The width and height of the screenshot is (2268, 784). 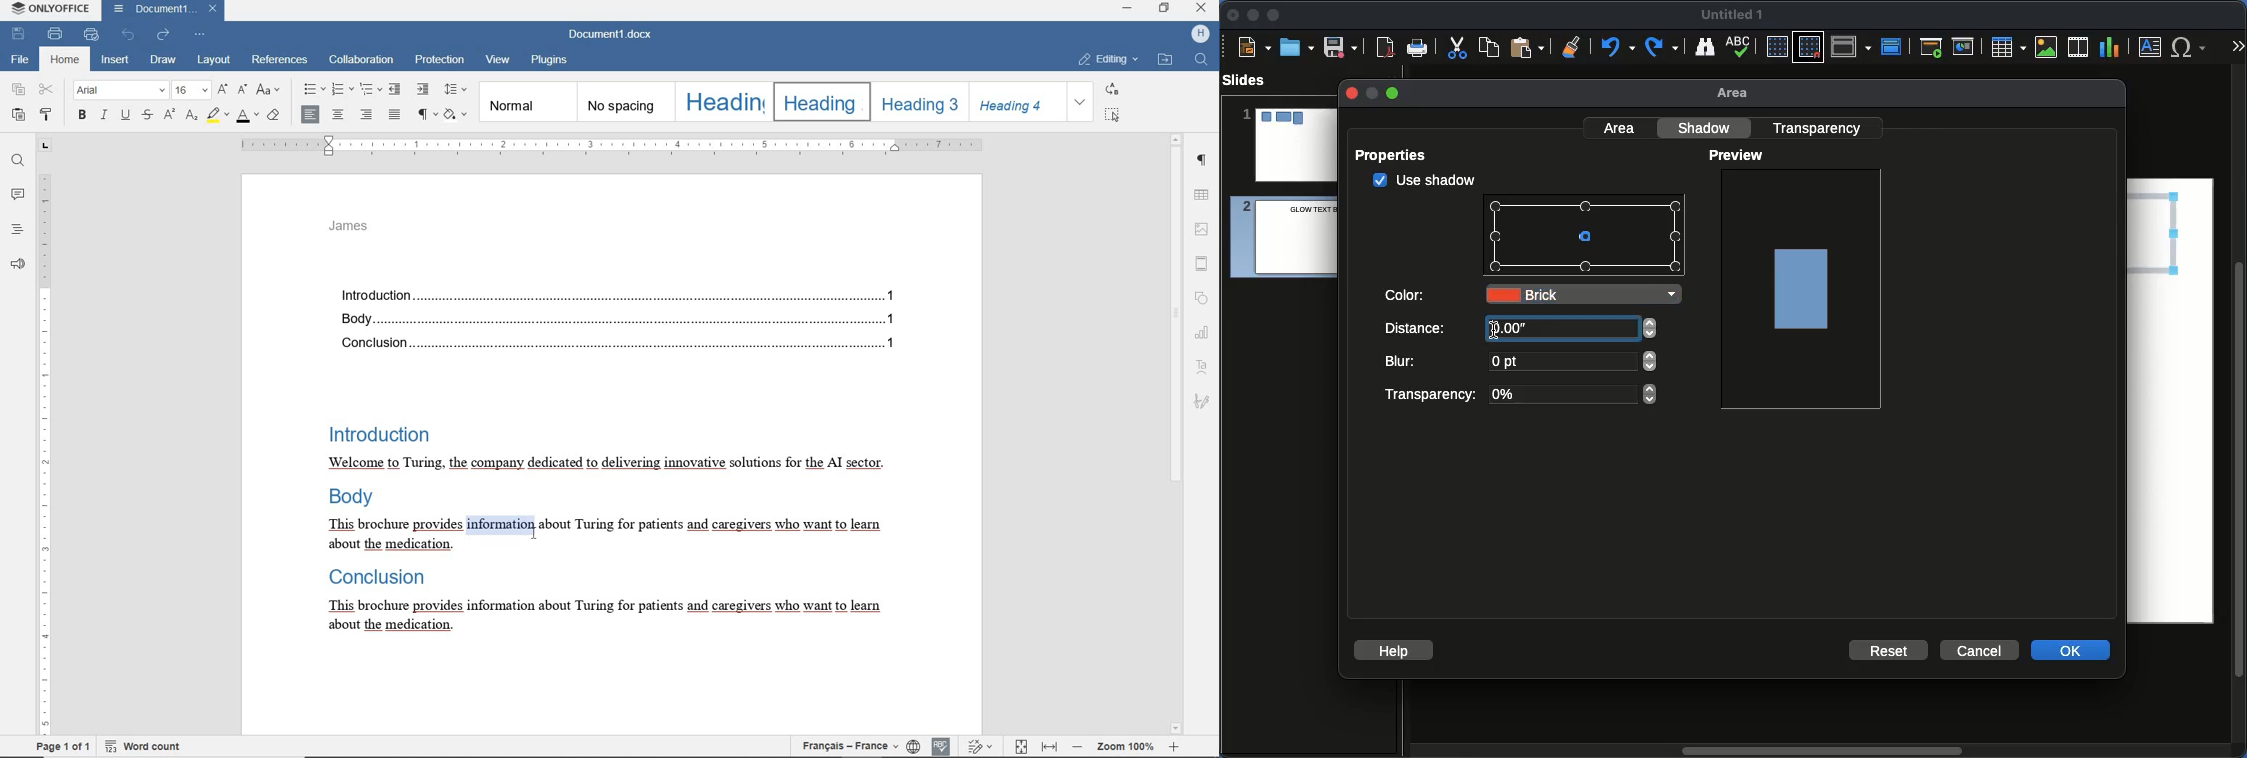 I want to click on Conclusion, so click(x=373, y=578).